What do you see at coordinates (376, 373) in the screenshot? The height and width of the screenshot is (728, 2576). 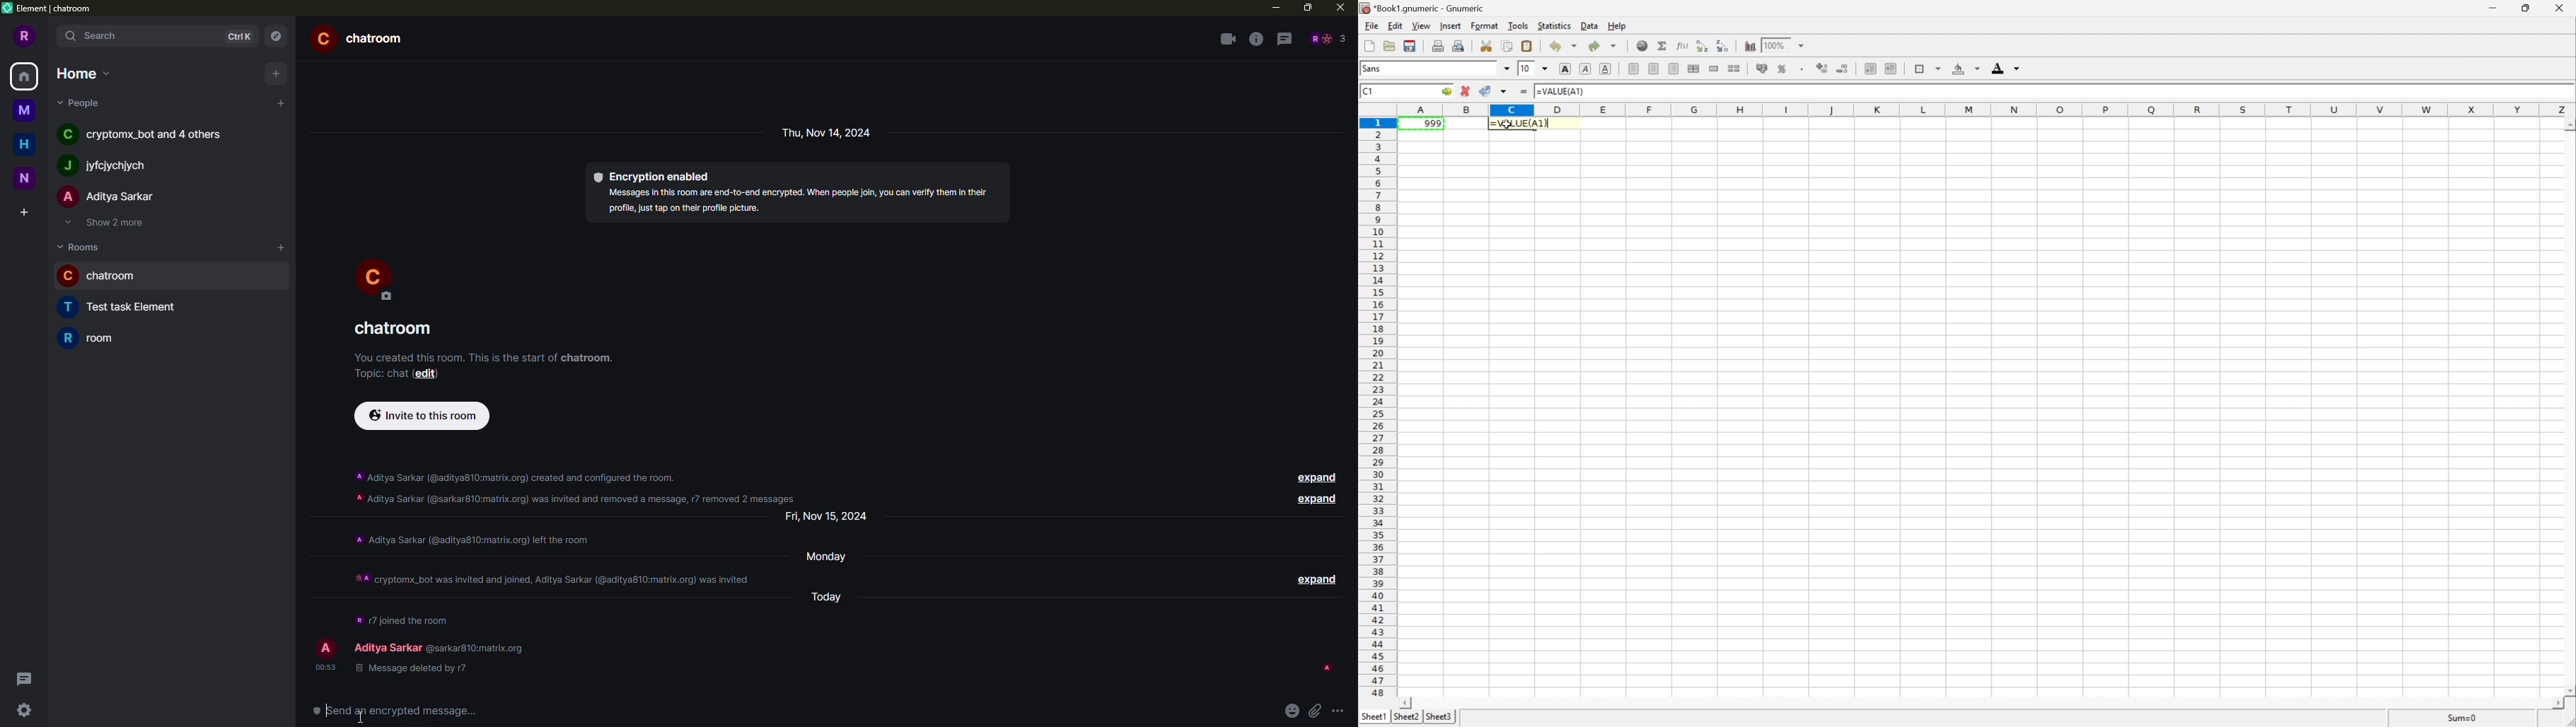 I see `add a topic` at bounding box center [376, 373].